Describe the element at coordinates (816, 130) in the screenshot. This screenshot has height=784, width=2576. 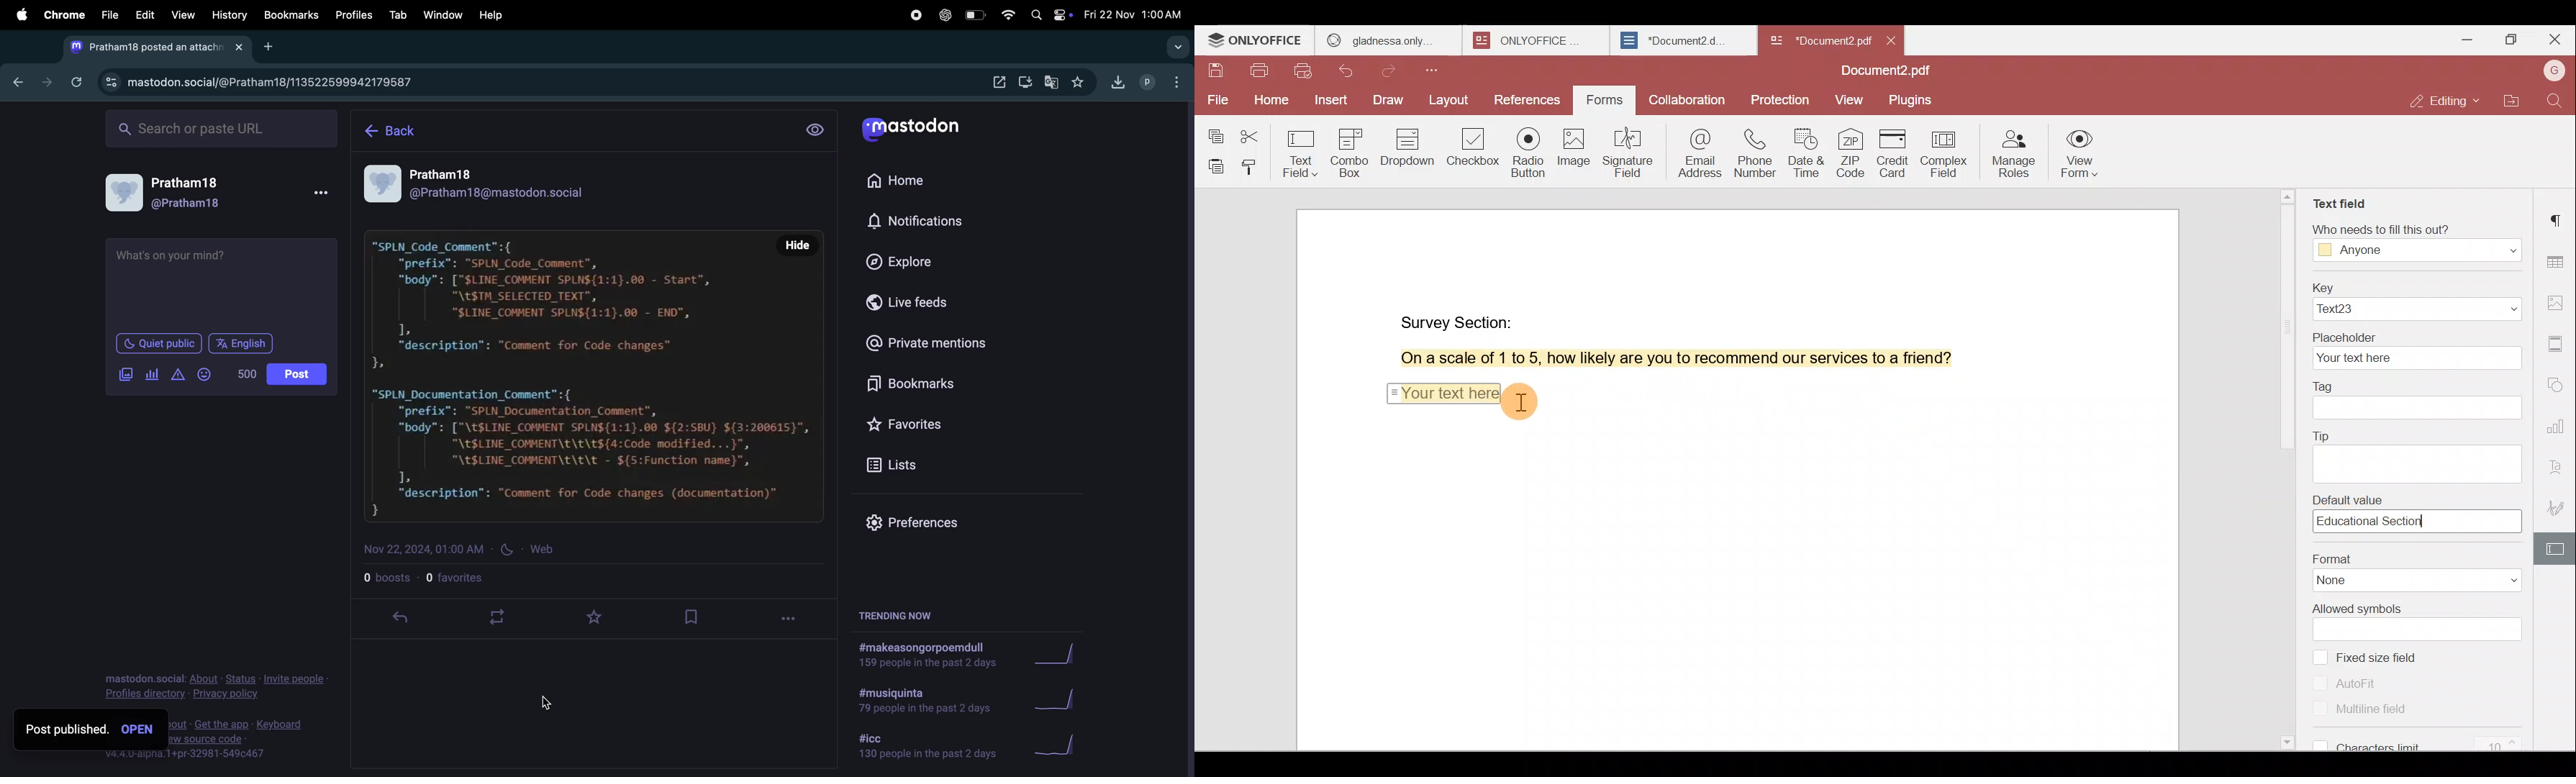
I see `settings` at that location.